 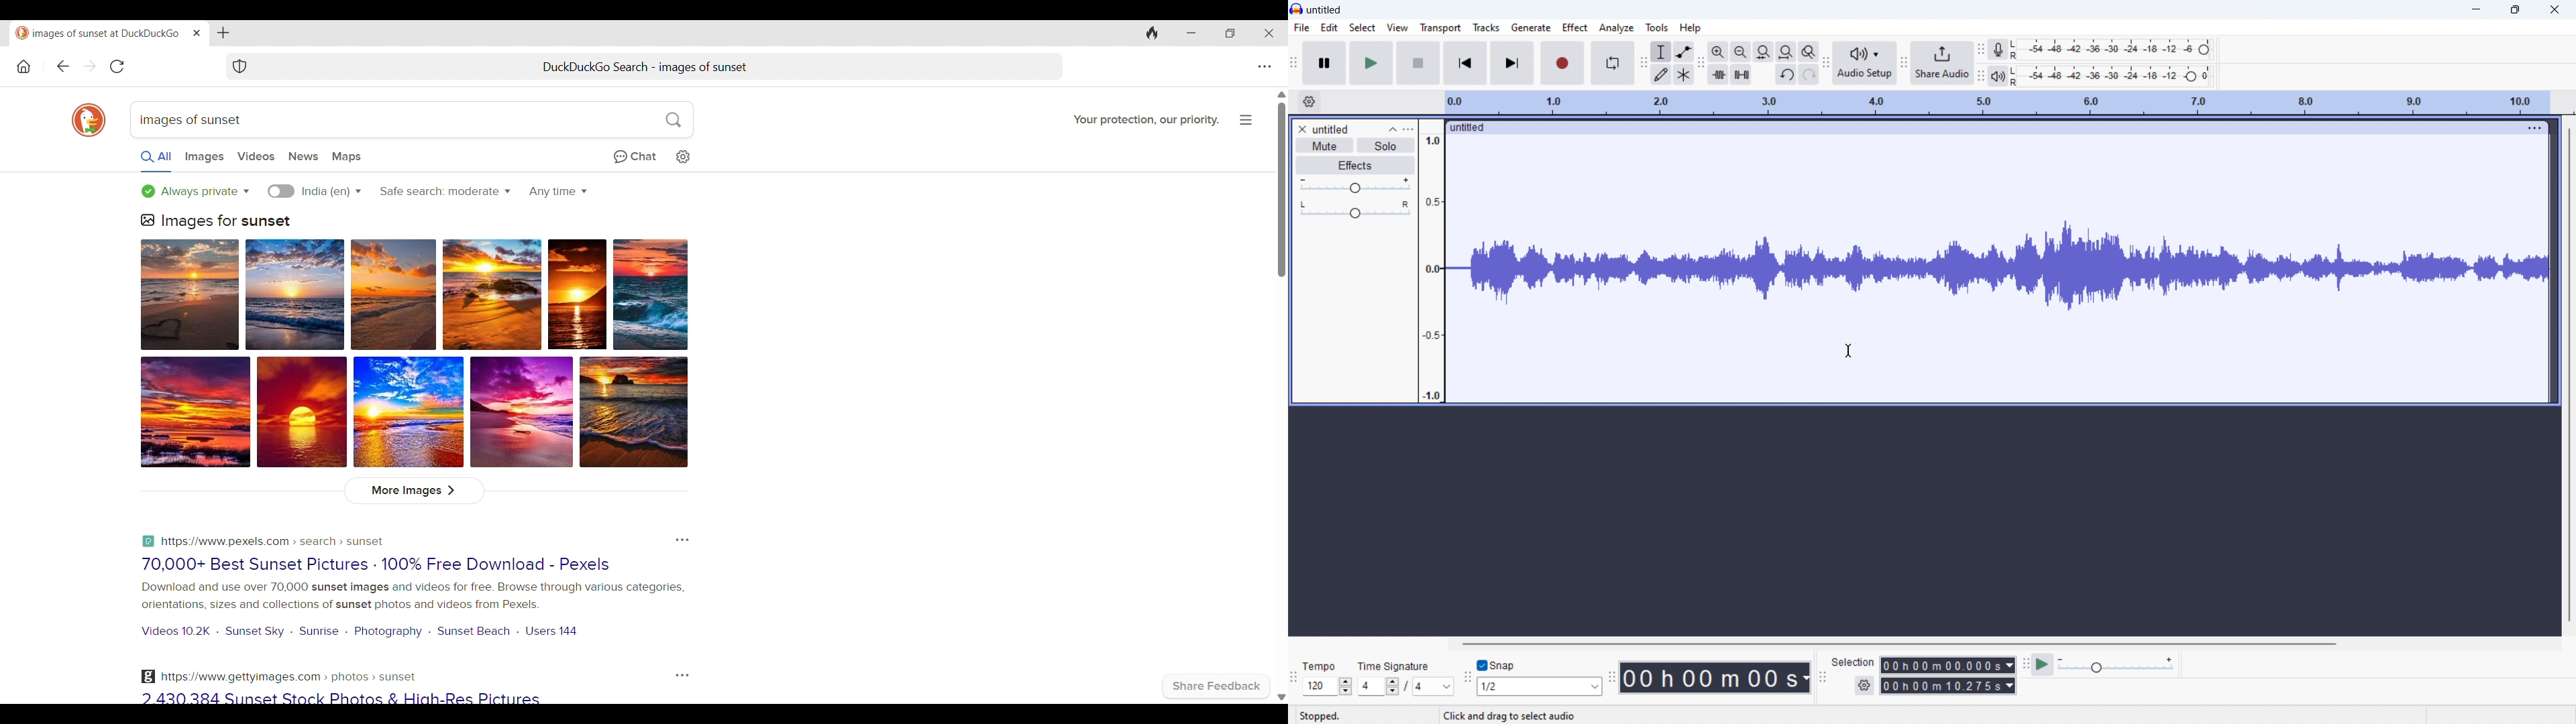 What do you see at coordinates (1851, 350) in the screenshot?
I see `cursor` at bounding box center [1851, 350].